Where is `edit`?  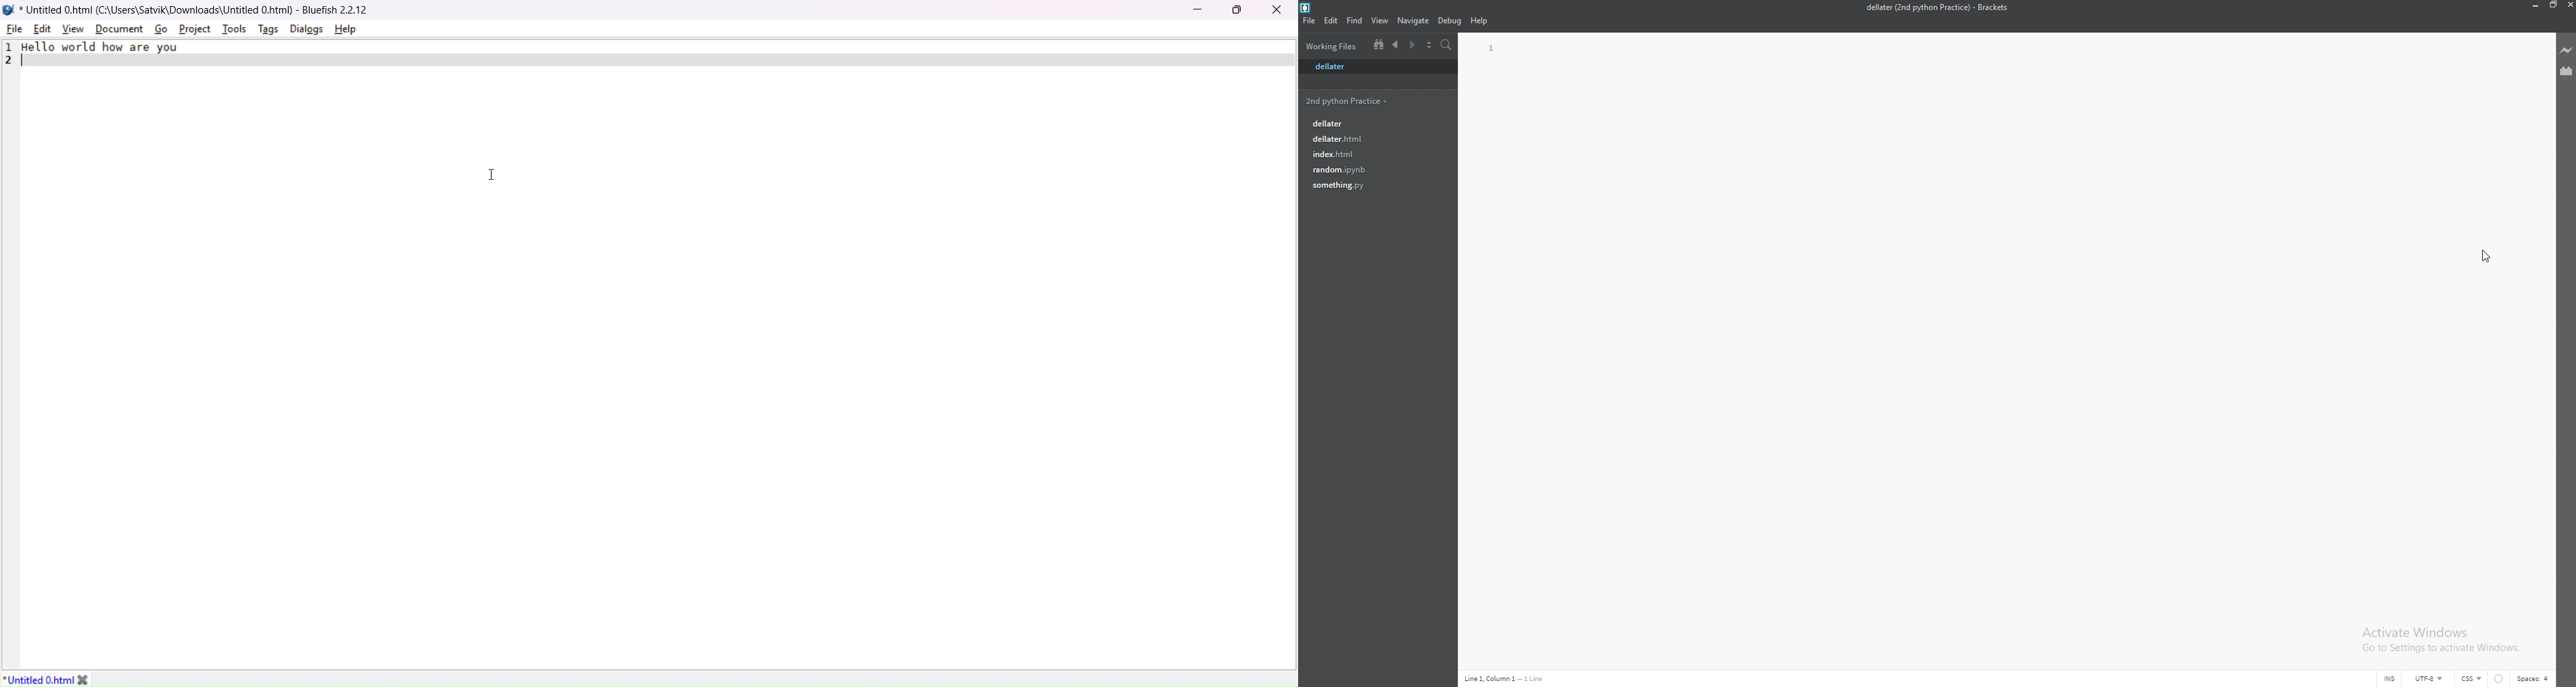 edit is located at coordinates (1331, 20).